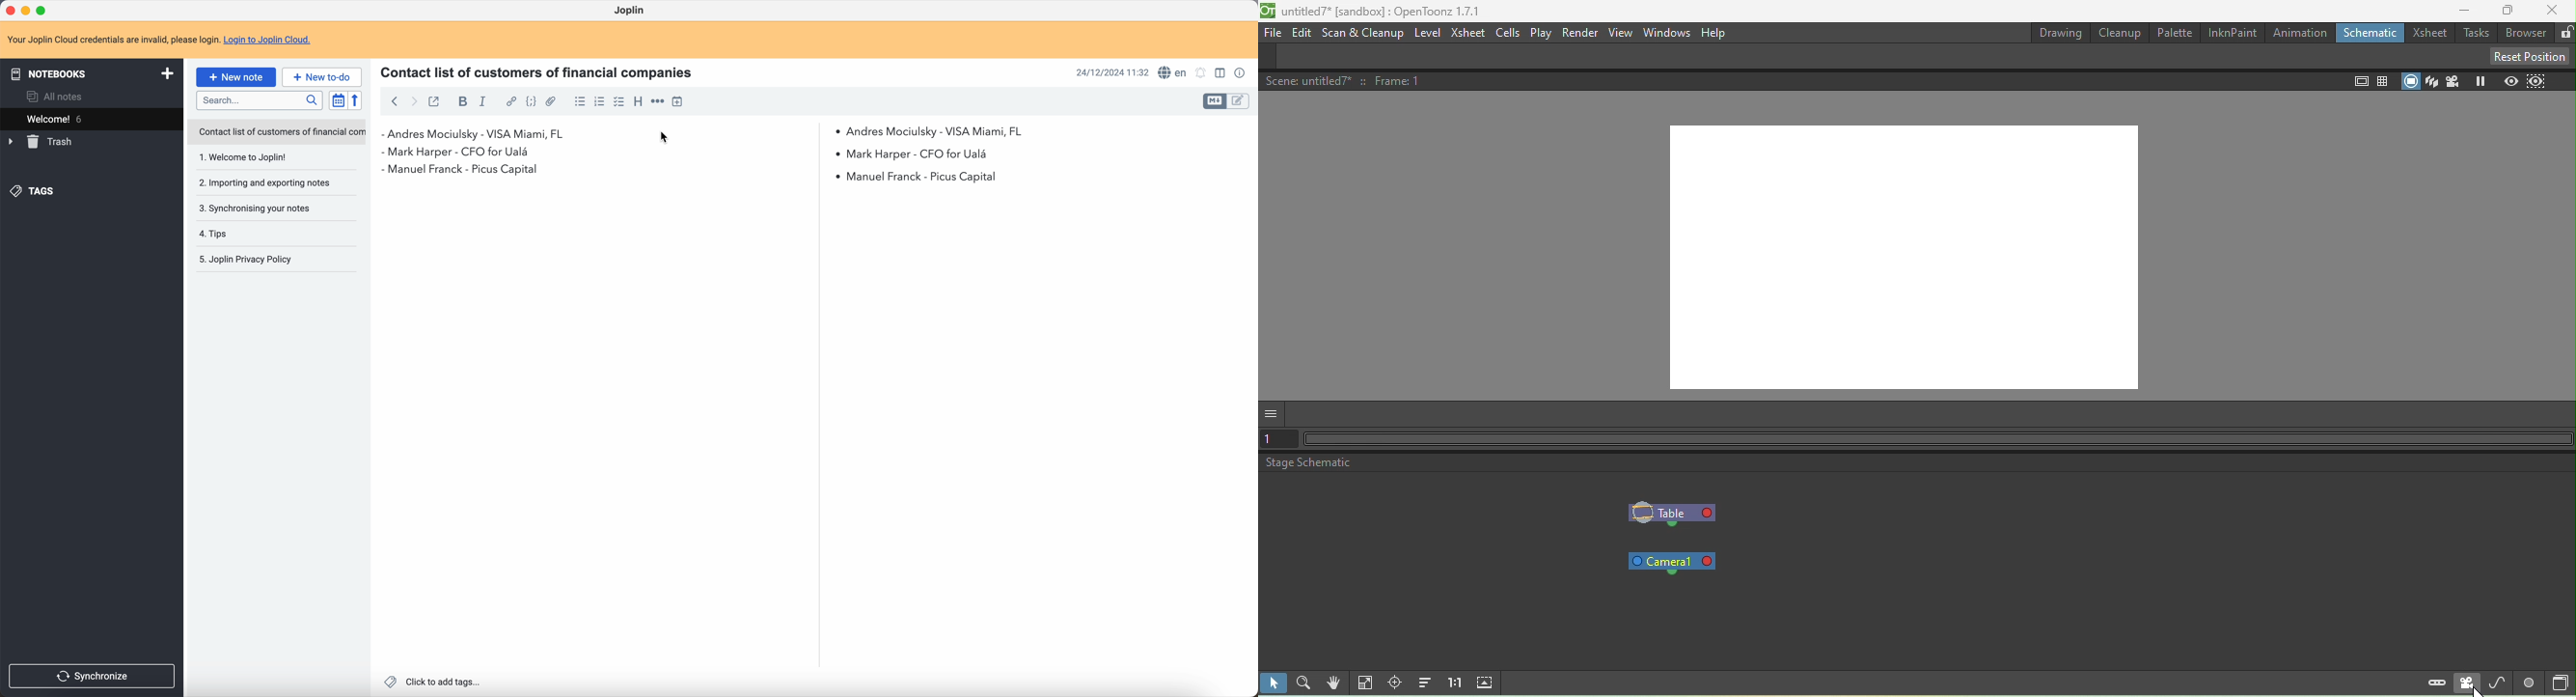 The image size is (2576, 700). I want to click on synchronize, so click(93, 677).